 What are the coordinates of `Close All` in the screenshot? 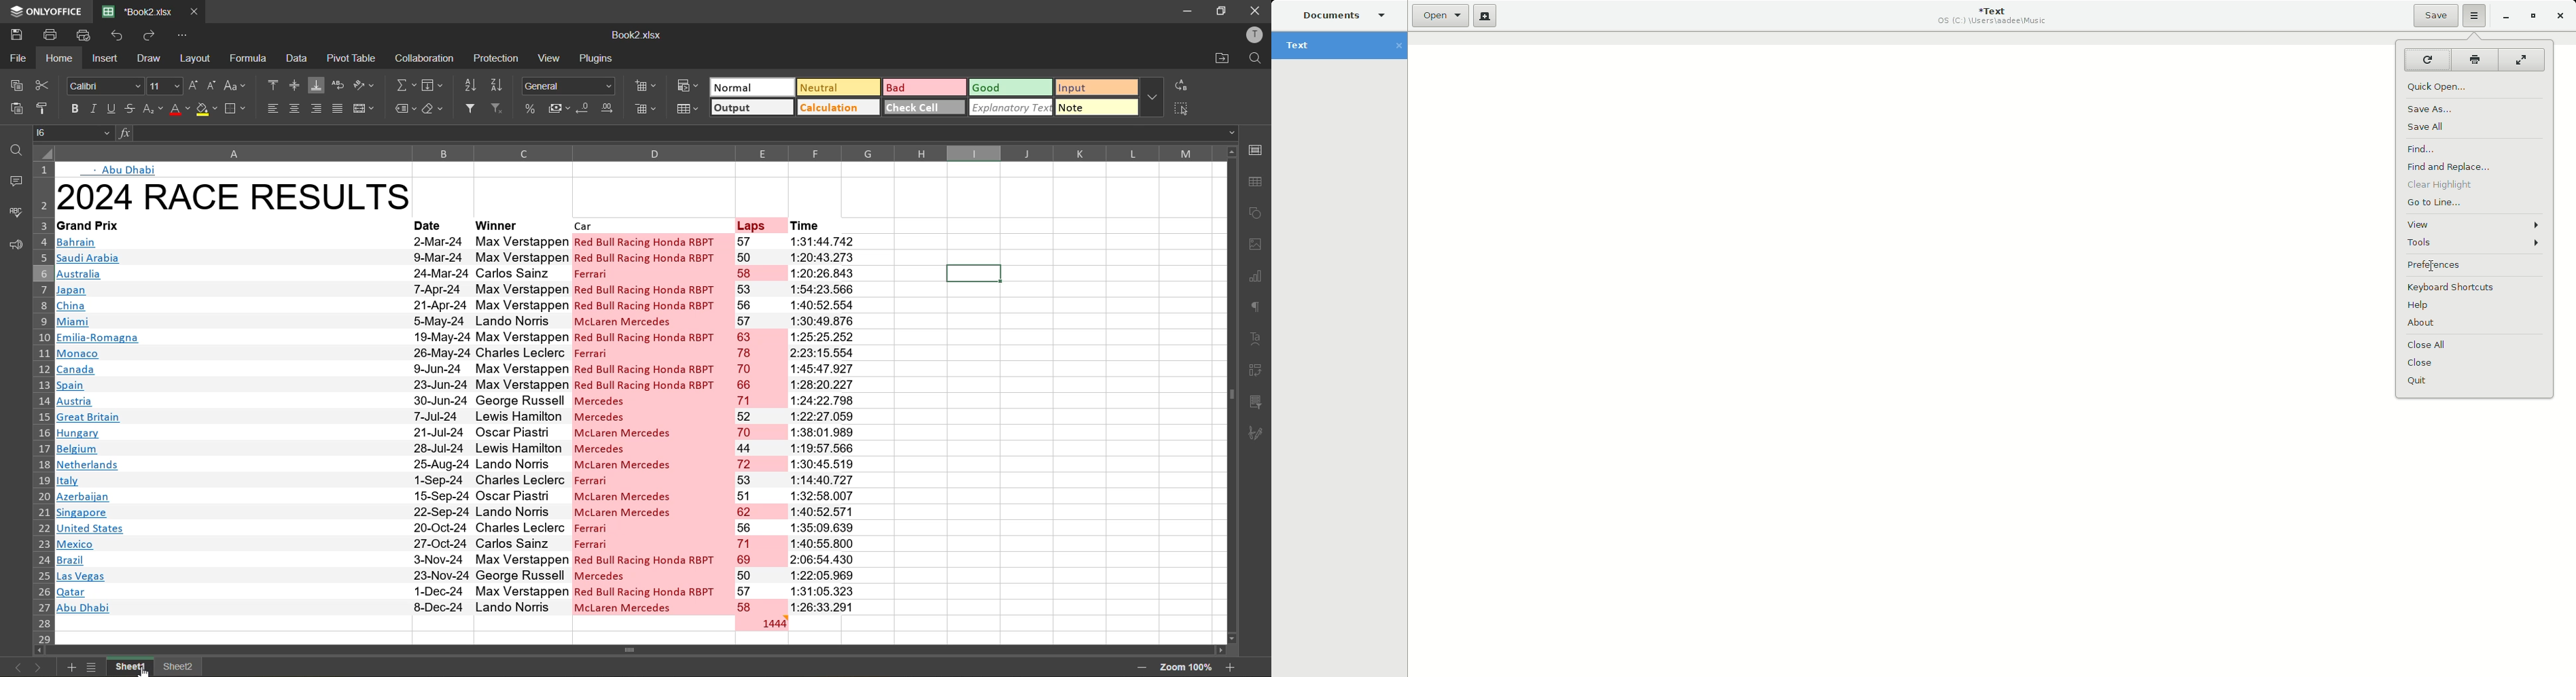 It's located at (2433, 345).